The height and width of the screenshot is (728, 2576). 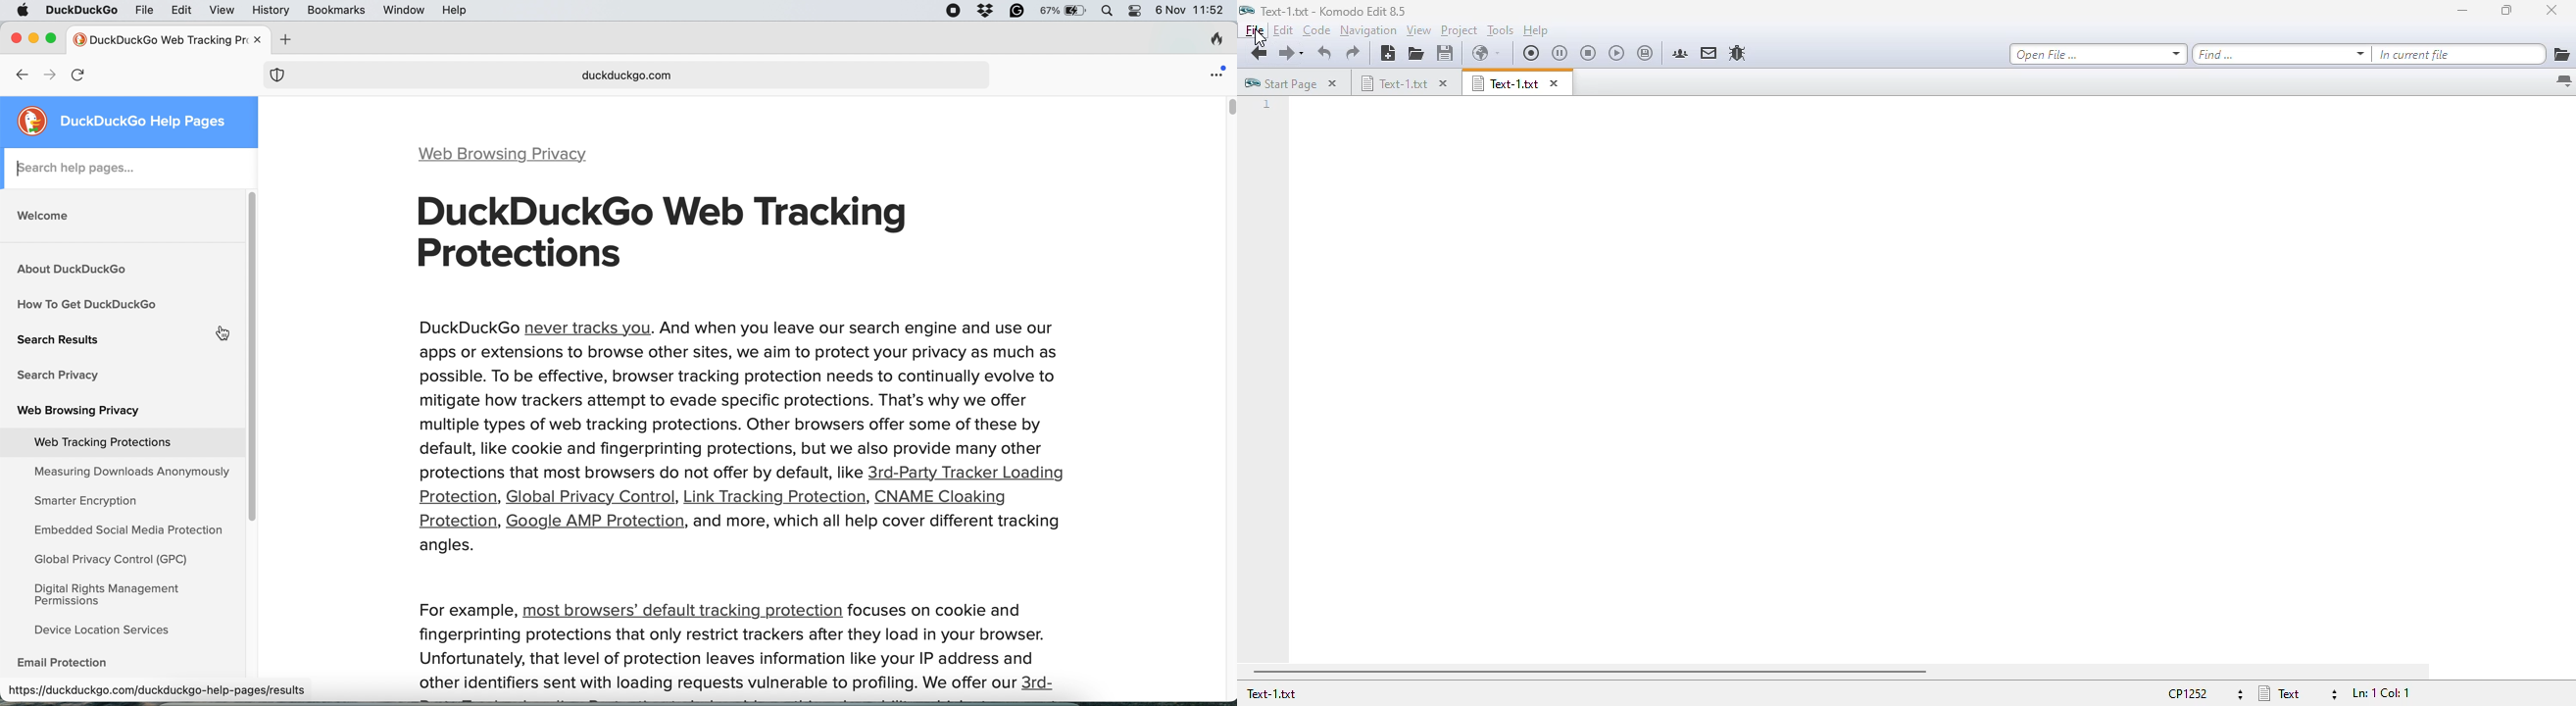 I want to click on spotlight search, so click(x=1110, y=11).